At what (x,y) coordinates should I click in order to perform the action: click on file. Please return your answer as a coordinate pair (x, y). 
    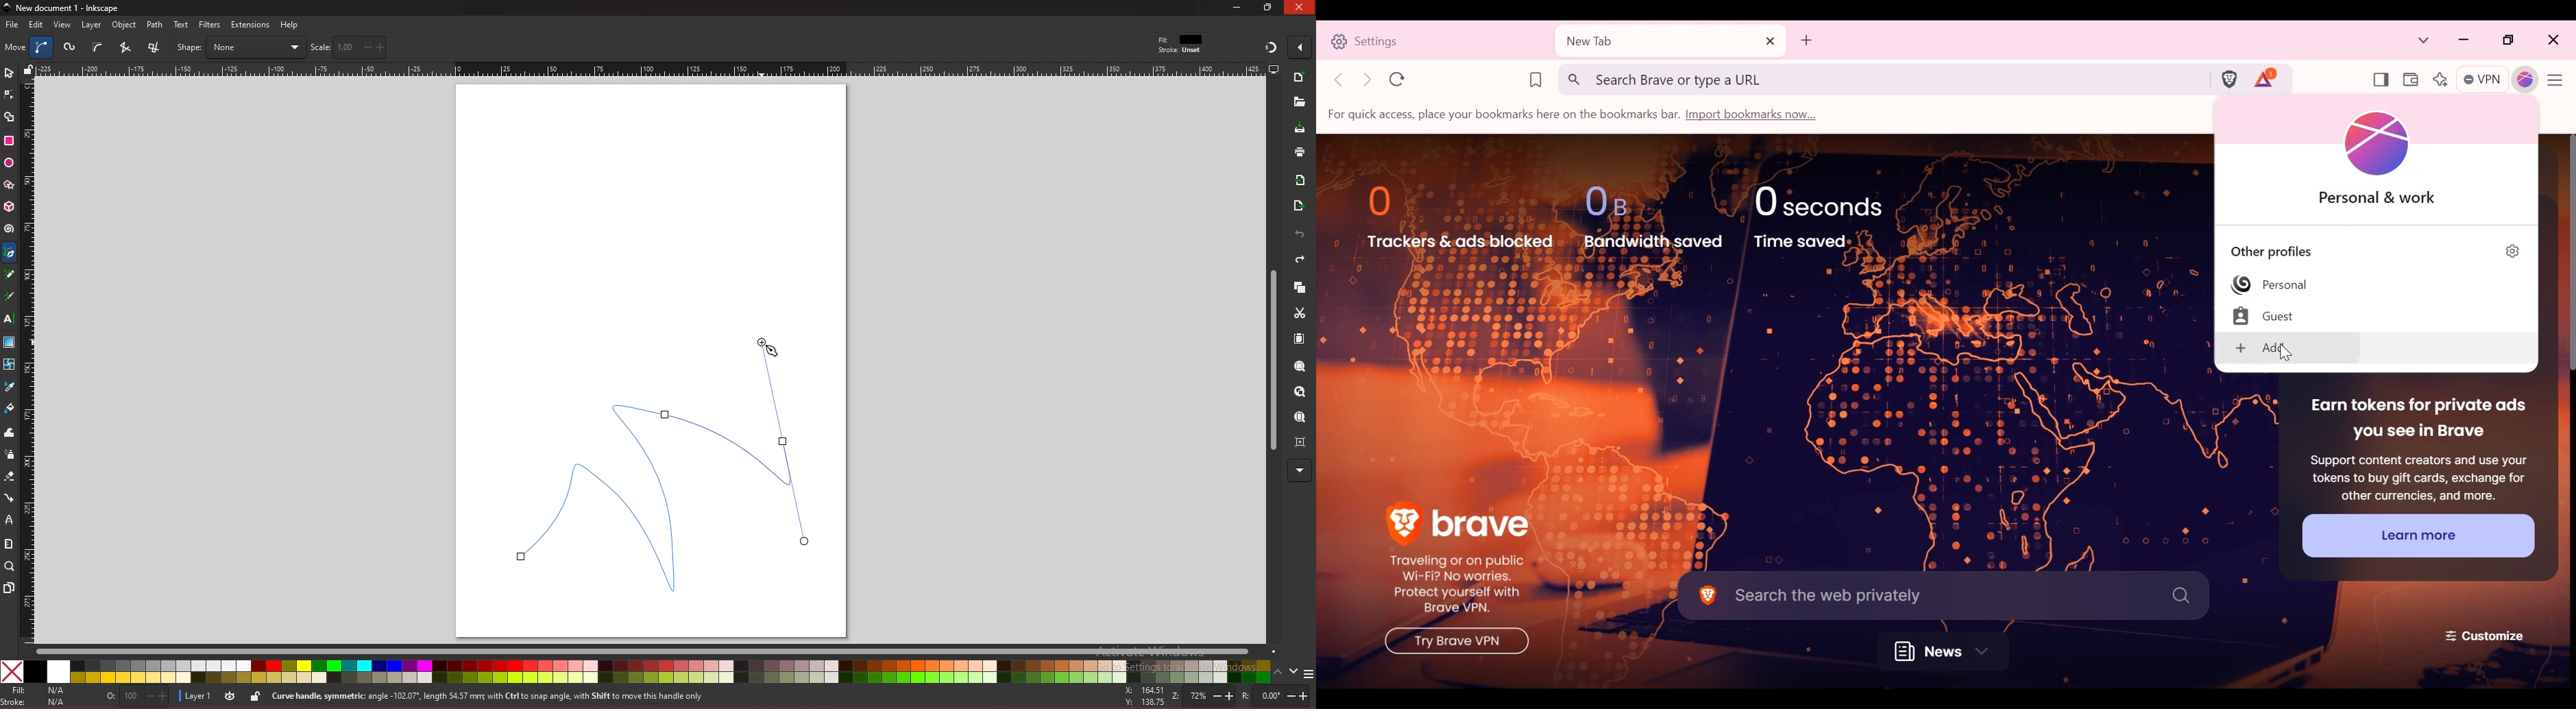
    Looking at the image, I should click on (12, 25).